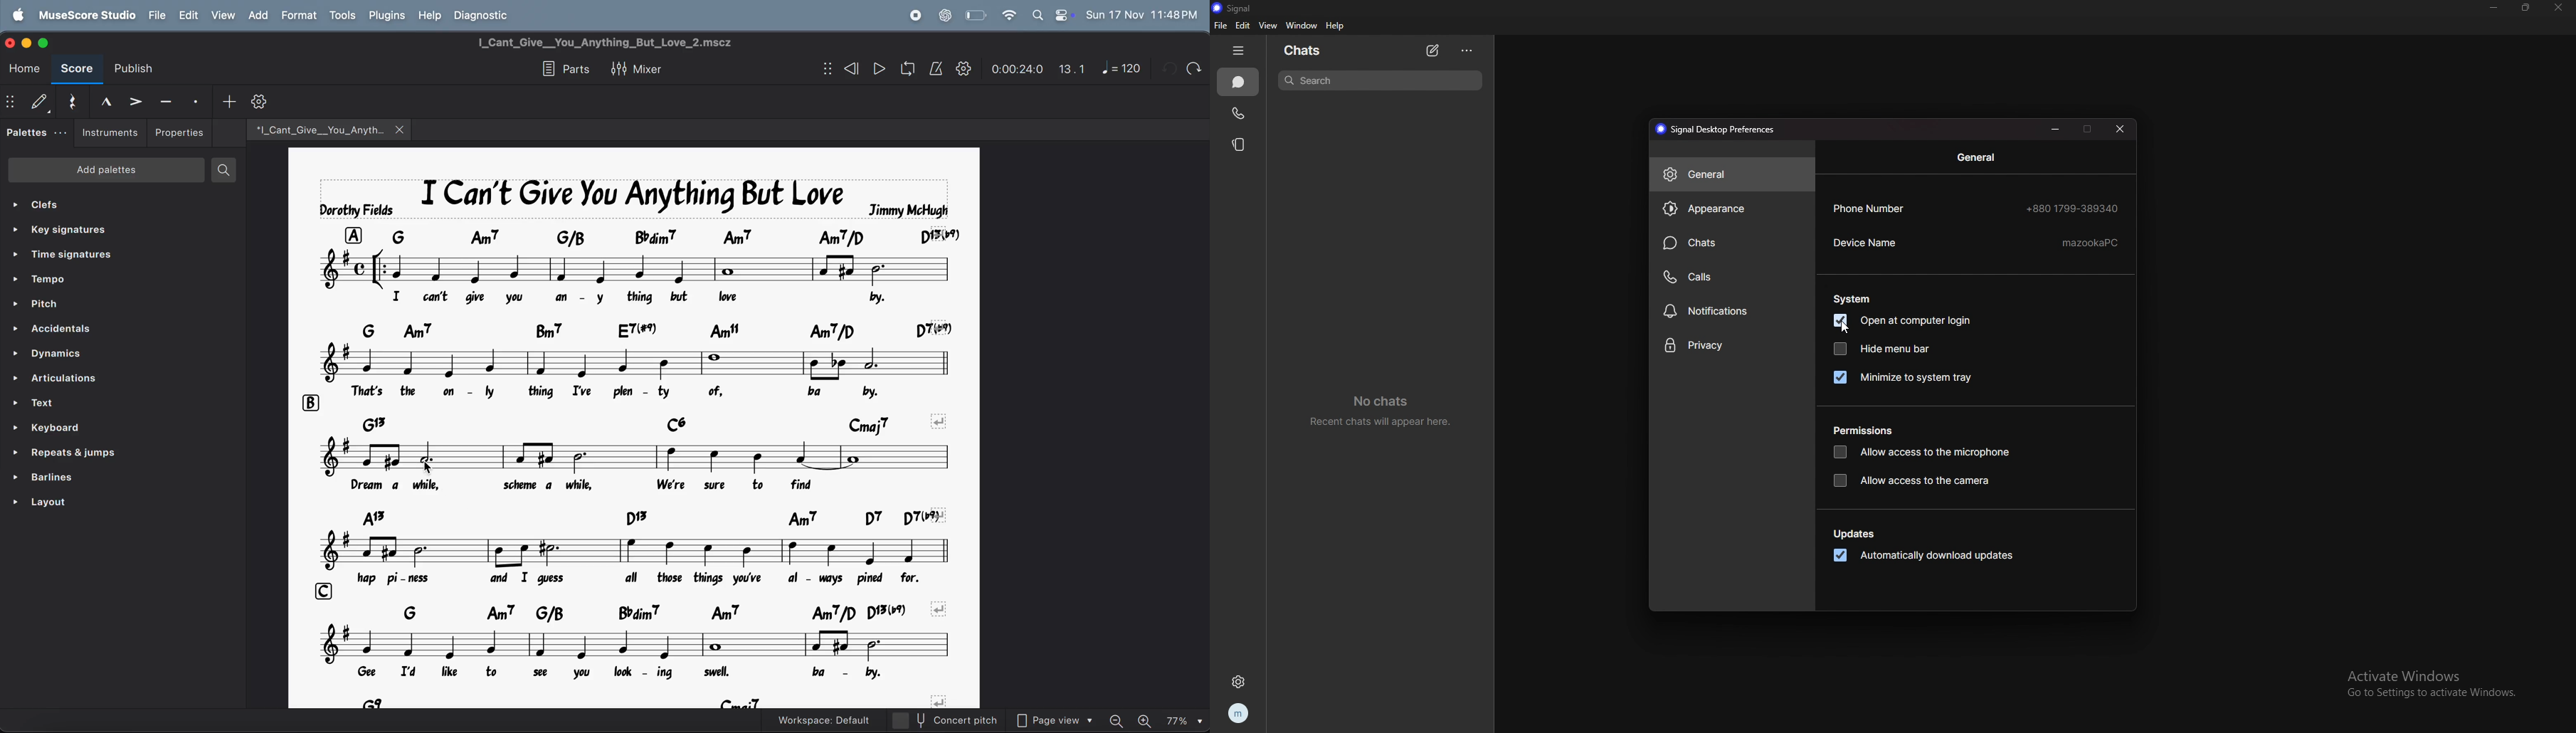 This screenshot has height=756, width=2576. I want to click on allow access to camera, so click(1916, 481).